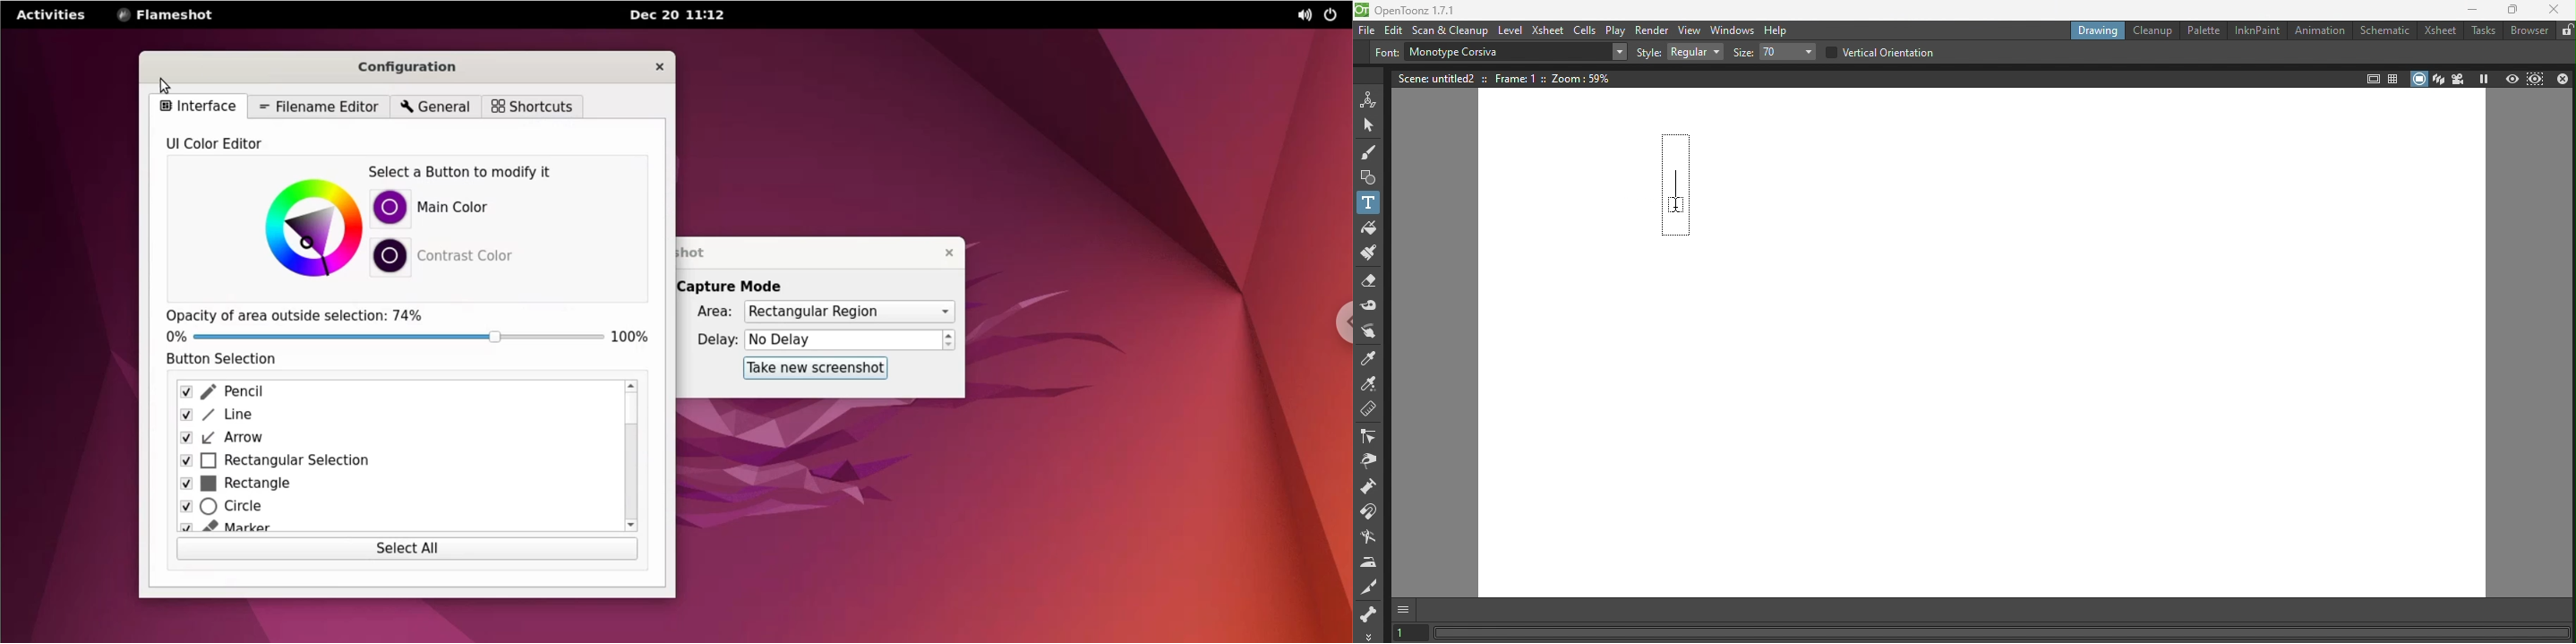  What do you see at coordinates (1791, 51) in the screenshot?
I see `Drop down` at bounding box center [1791, 51].